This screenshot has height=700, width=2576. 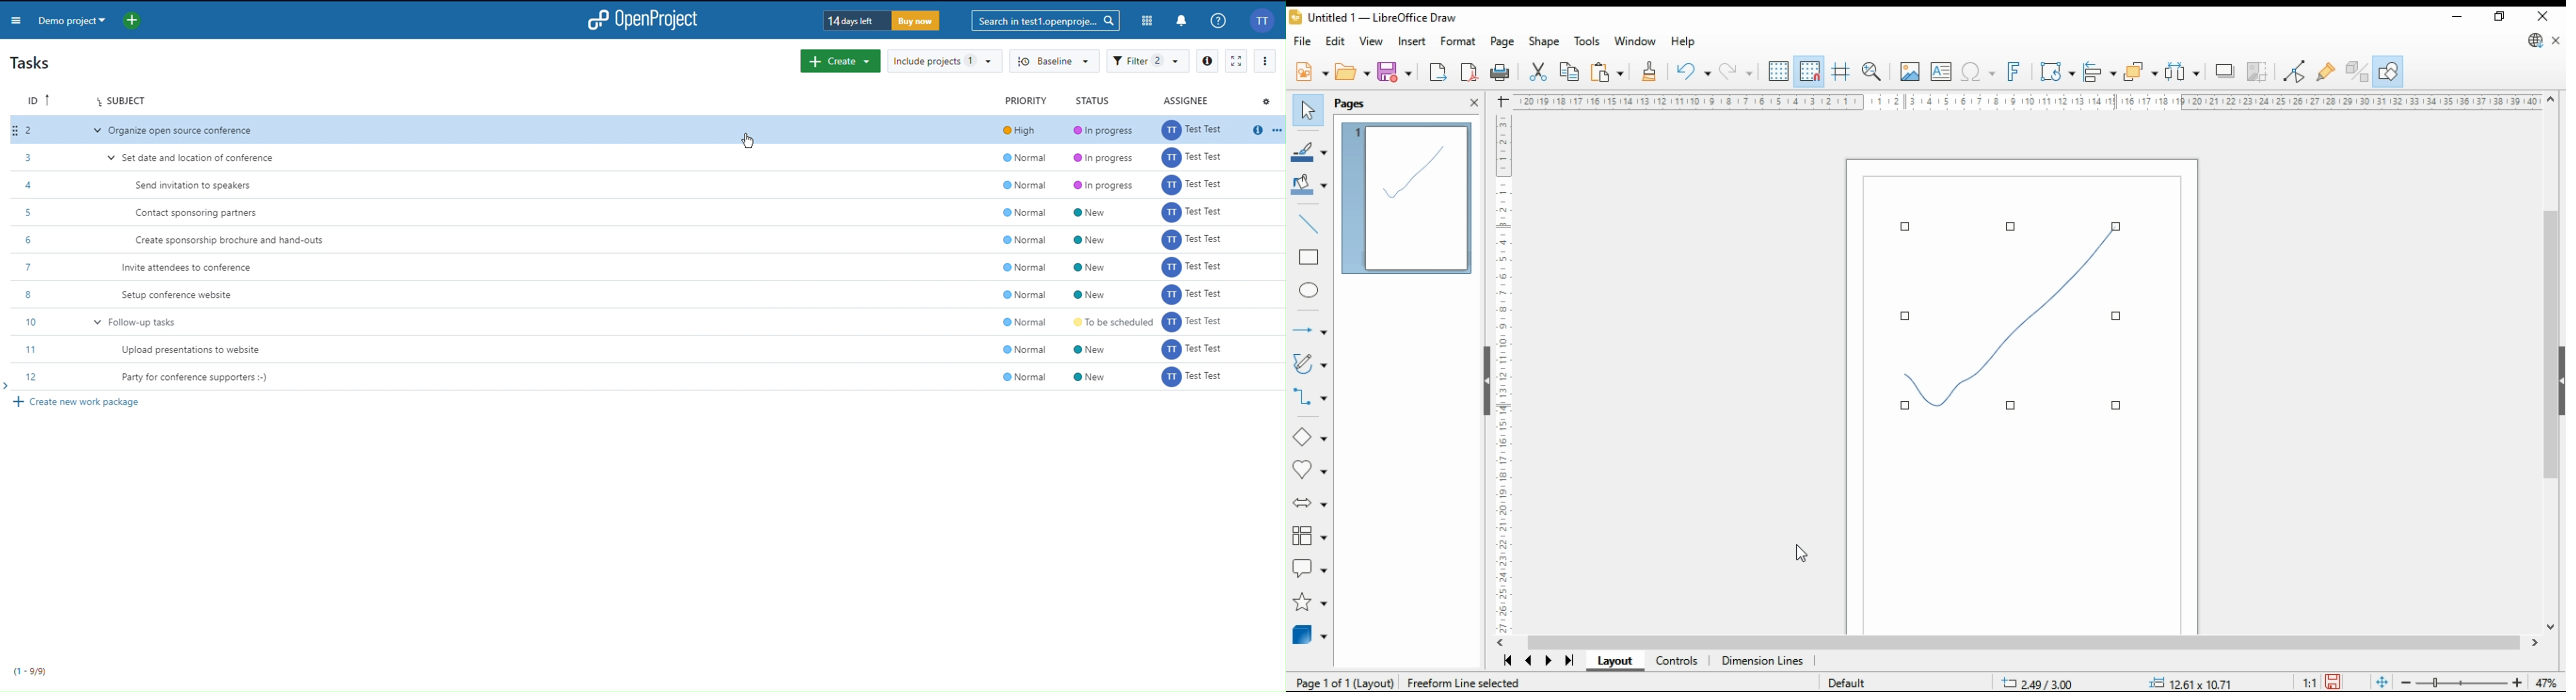 I want to click on shape, so click(x=1545, y=41).